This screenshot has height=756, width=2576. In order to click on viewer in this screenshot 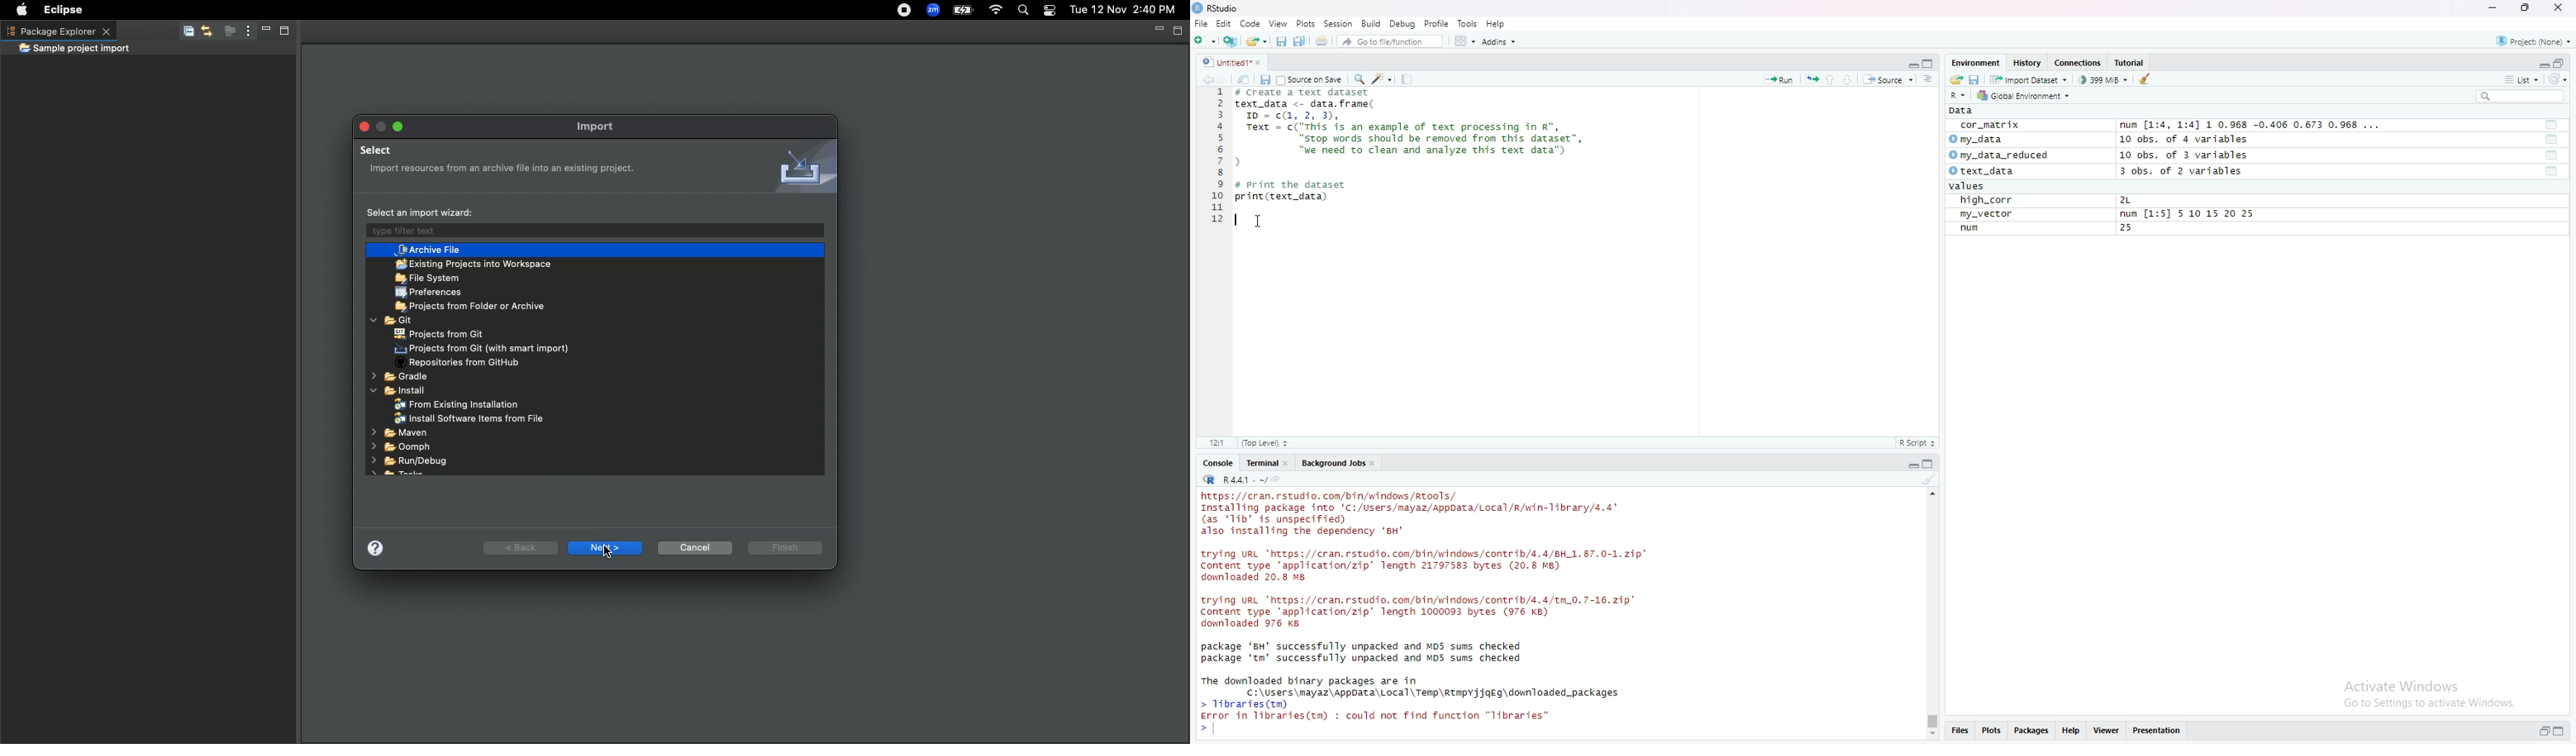, I will do `click(2106, 730)`.